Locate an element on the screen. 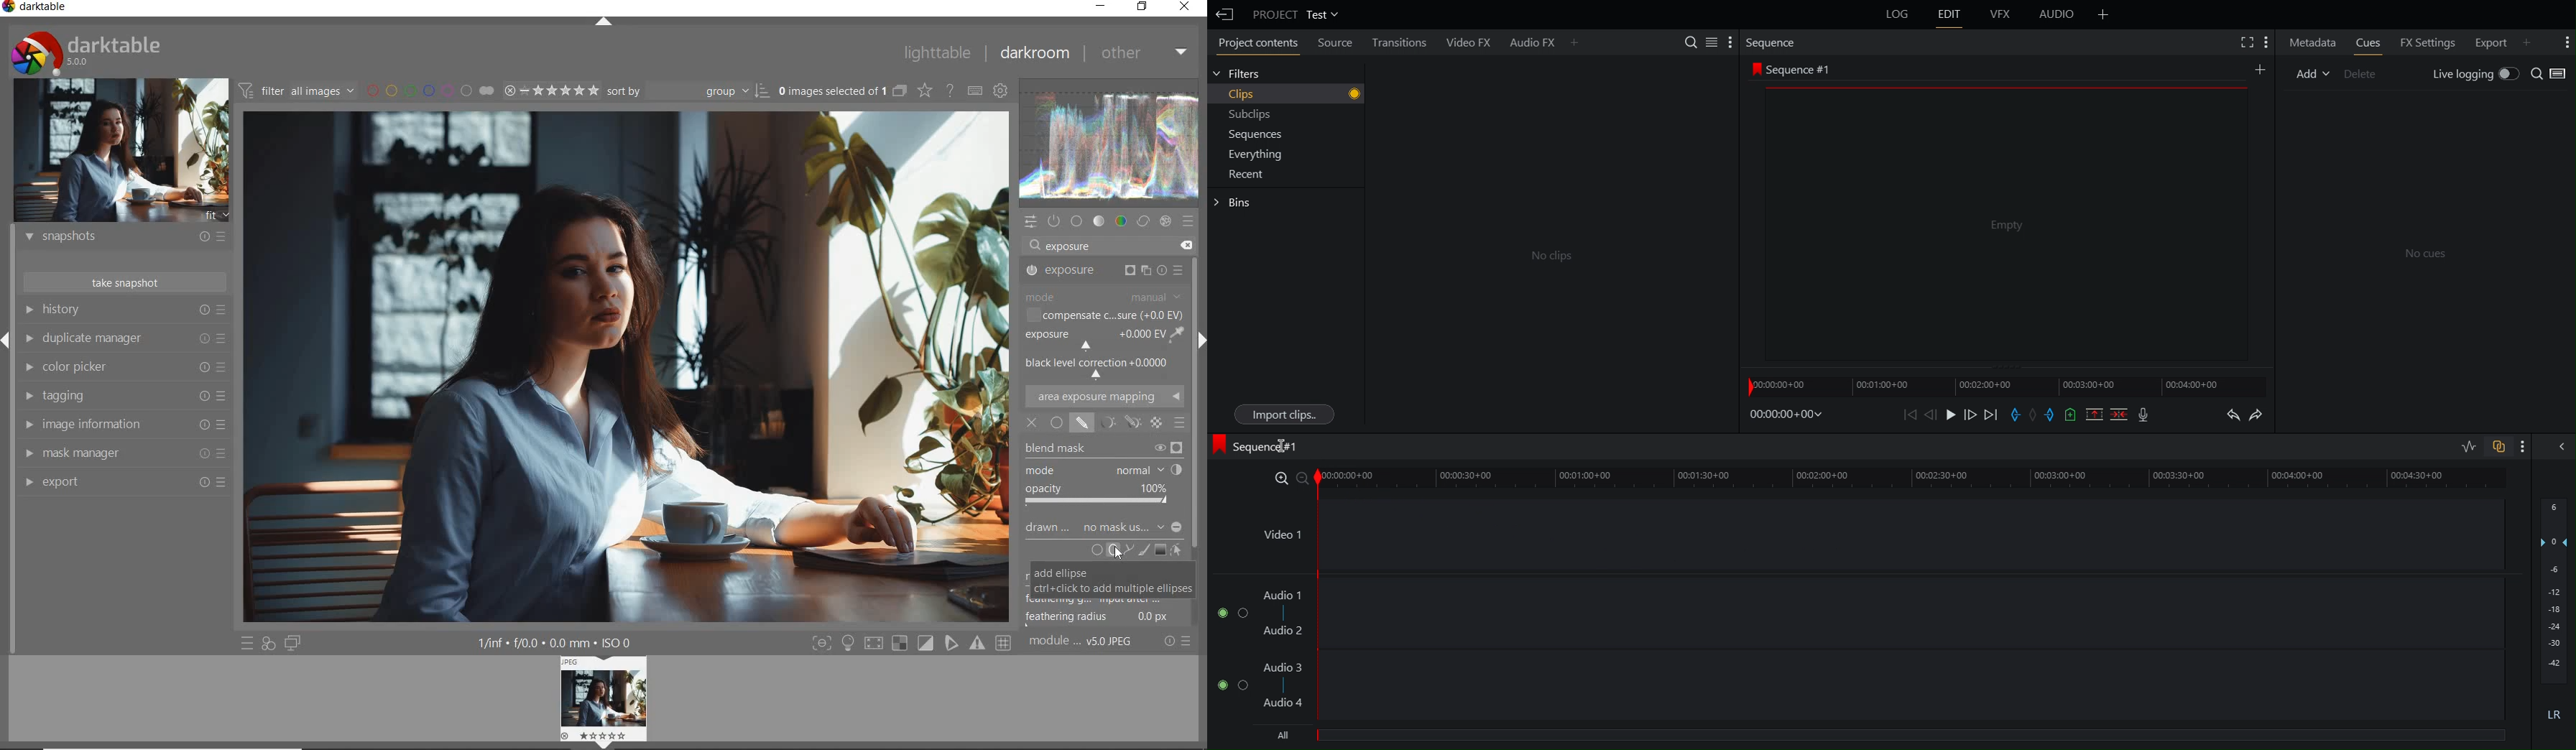 Image resolution: width=2576 pixels, height=756 pixels. exposure is located at coordinates (1070, 245).